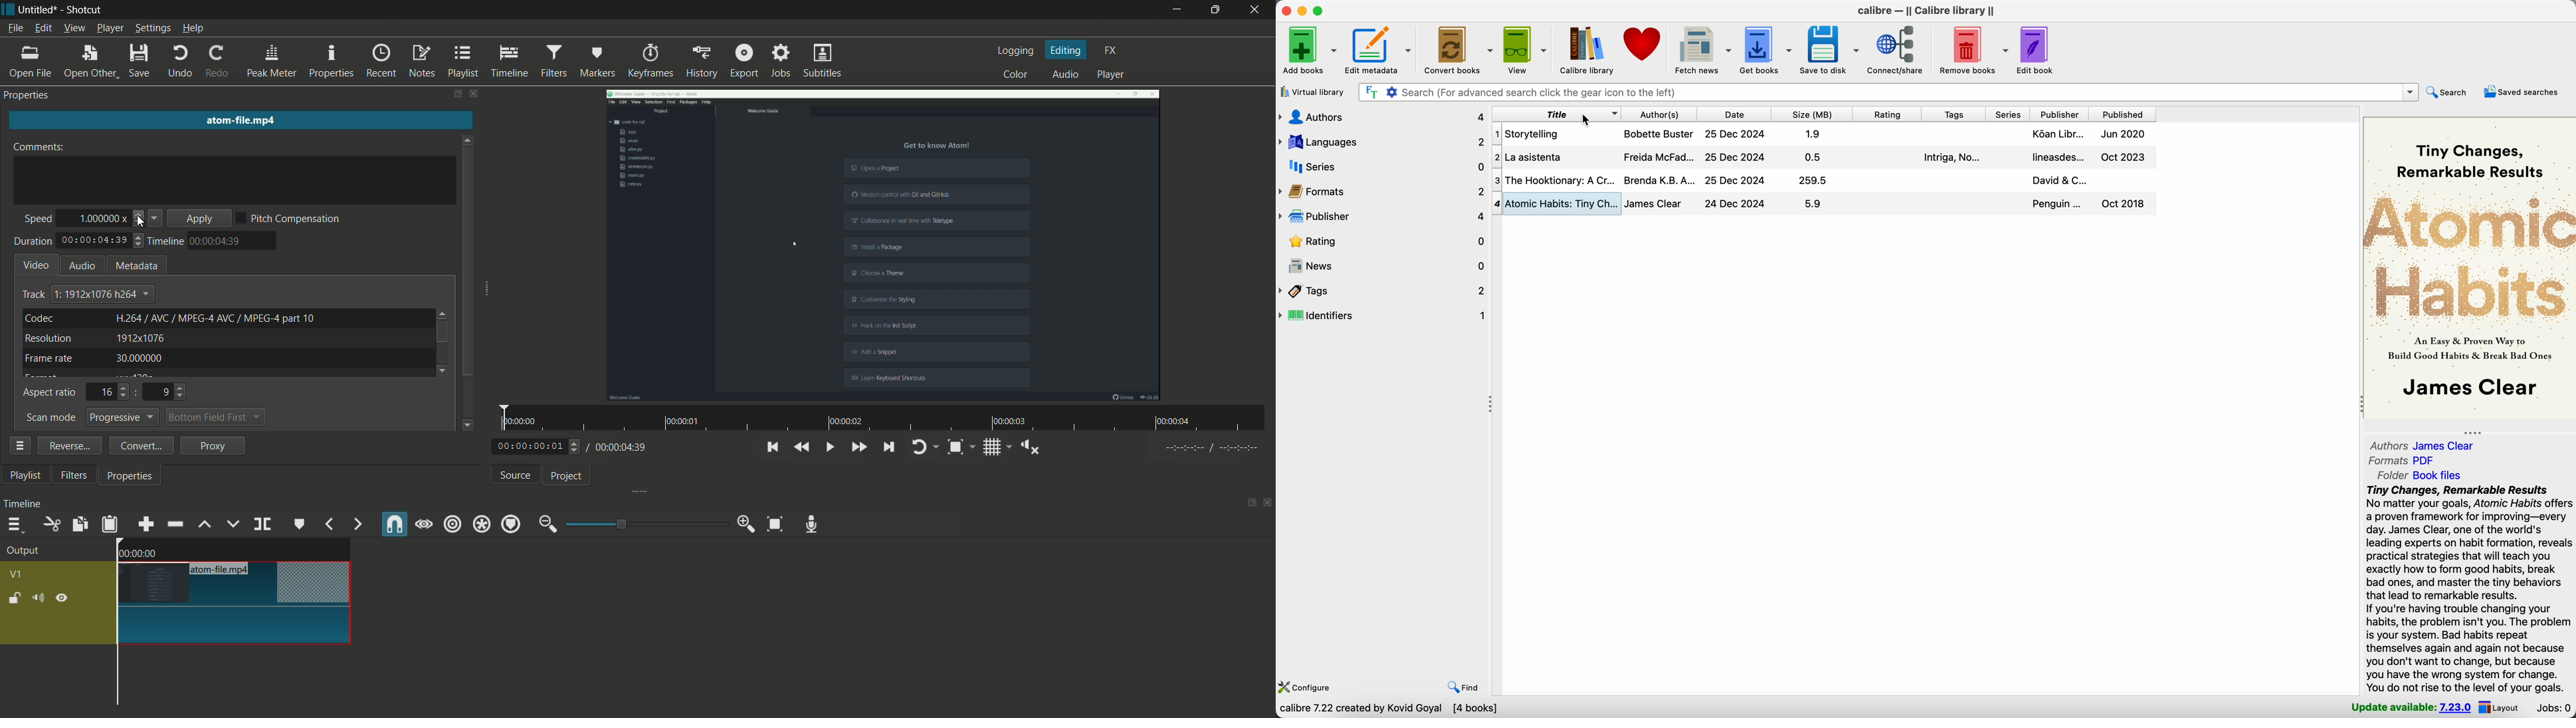 This screenshot has width=2576, height=728. I want to click on rating, so click(1889, 114).